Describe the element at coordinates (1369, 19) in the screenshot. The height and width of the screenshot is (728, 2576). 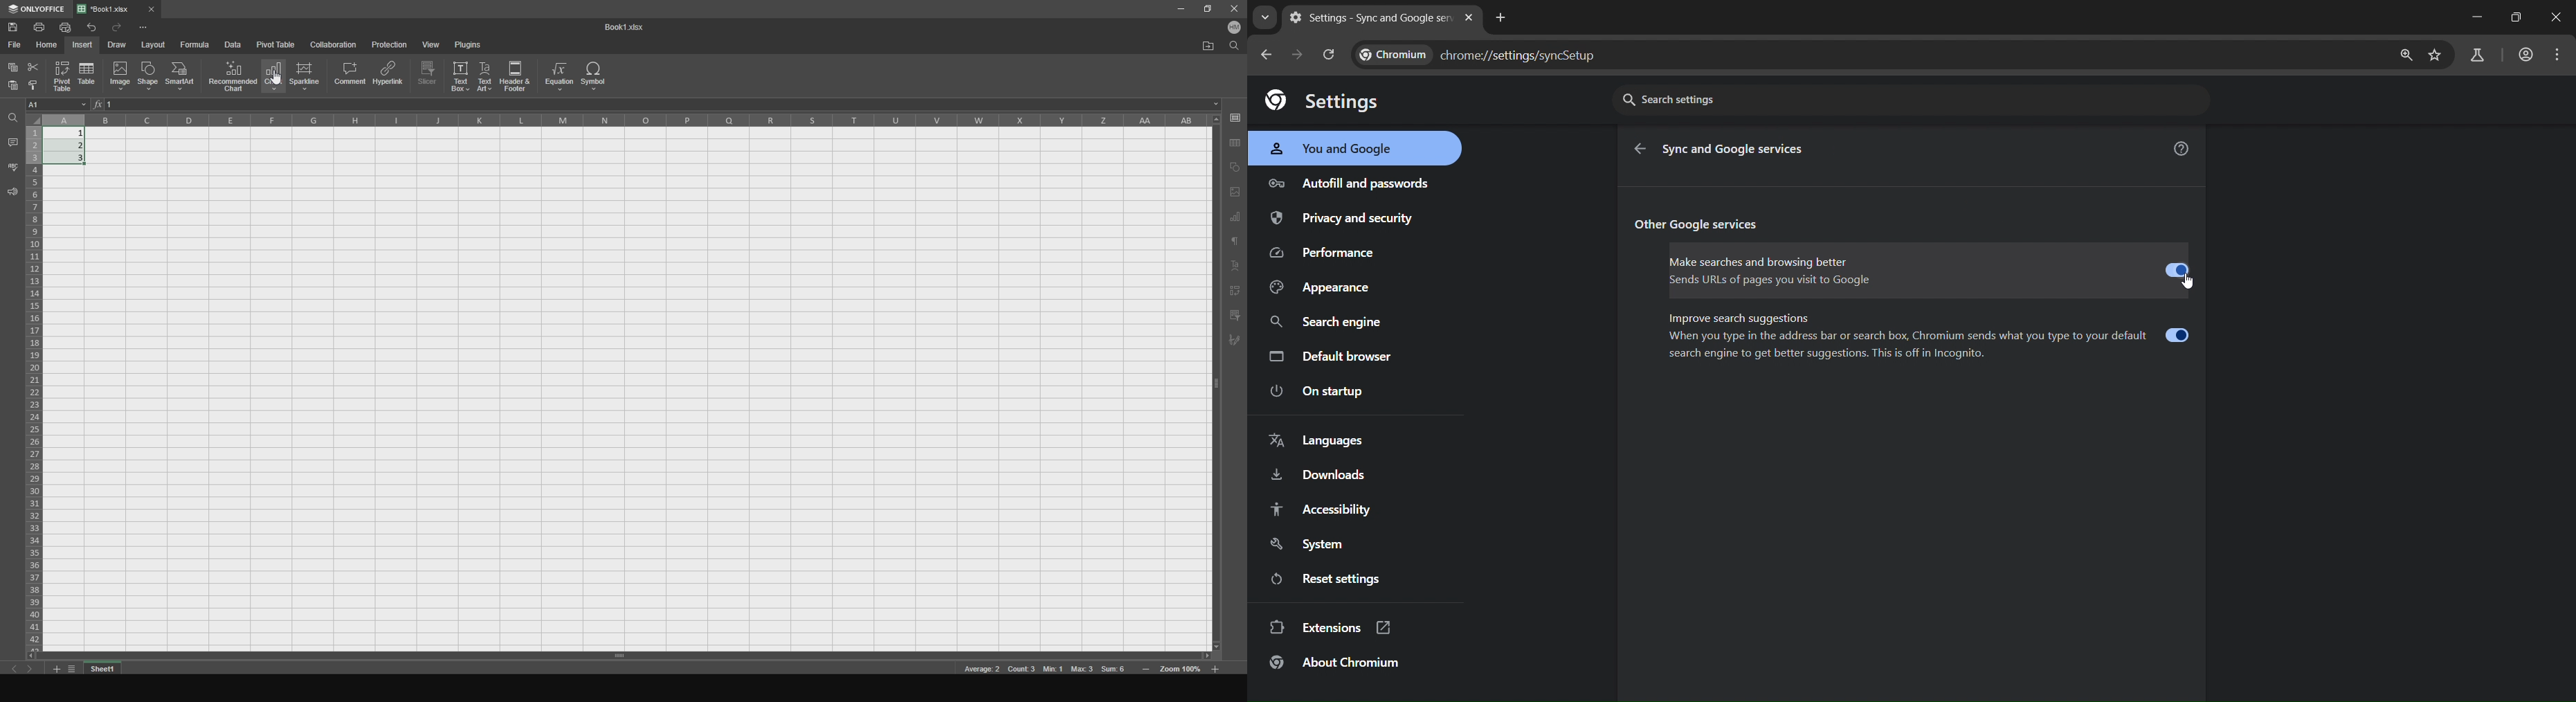
I see `Settings- Sync and Google` at that location.